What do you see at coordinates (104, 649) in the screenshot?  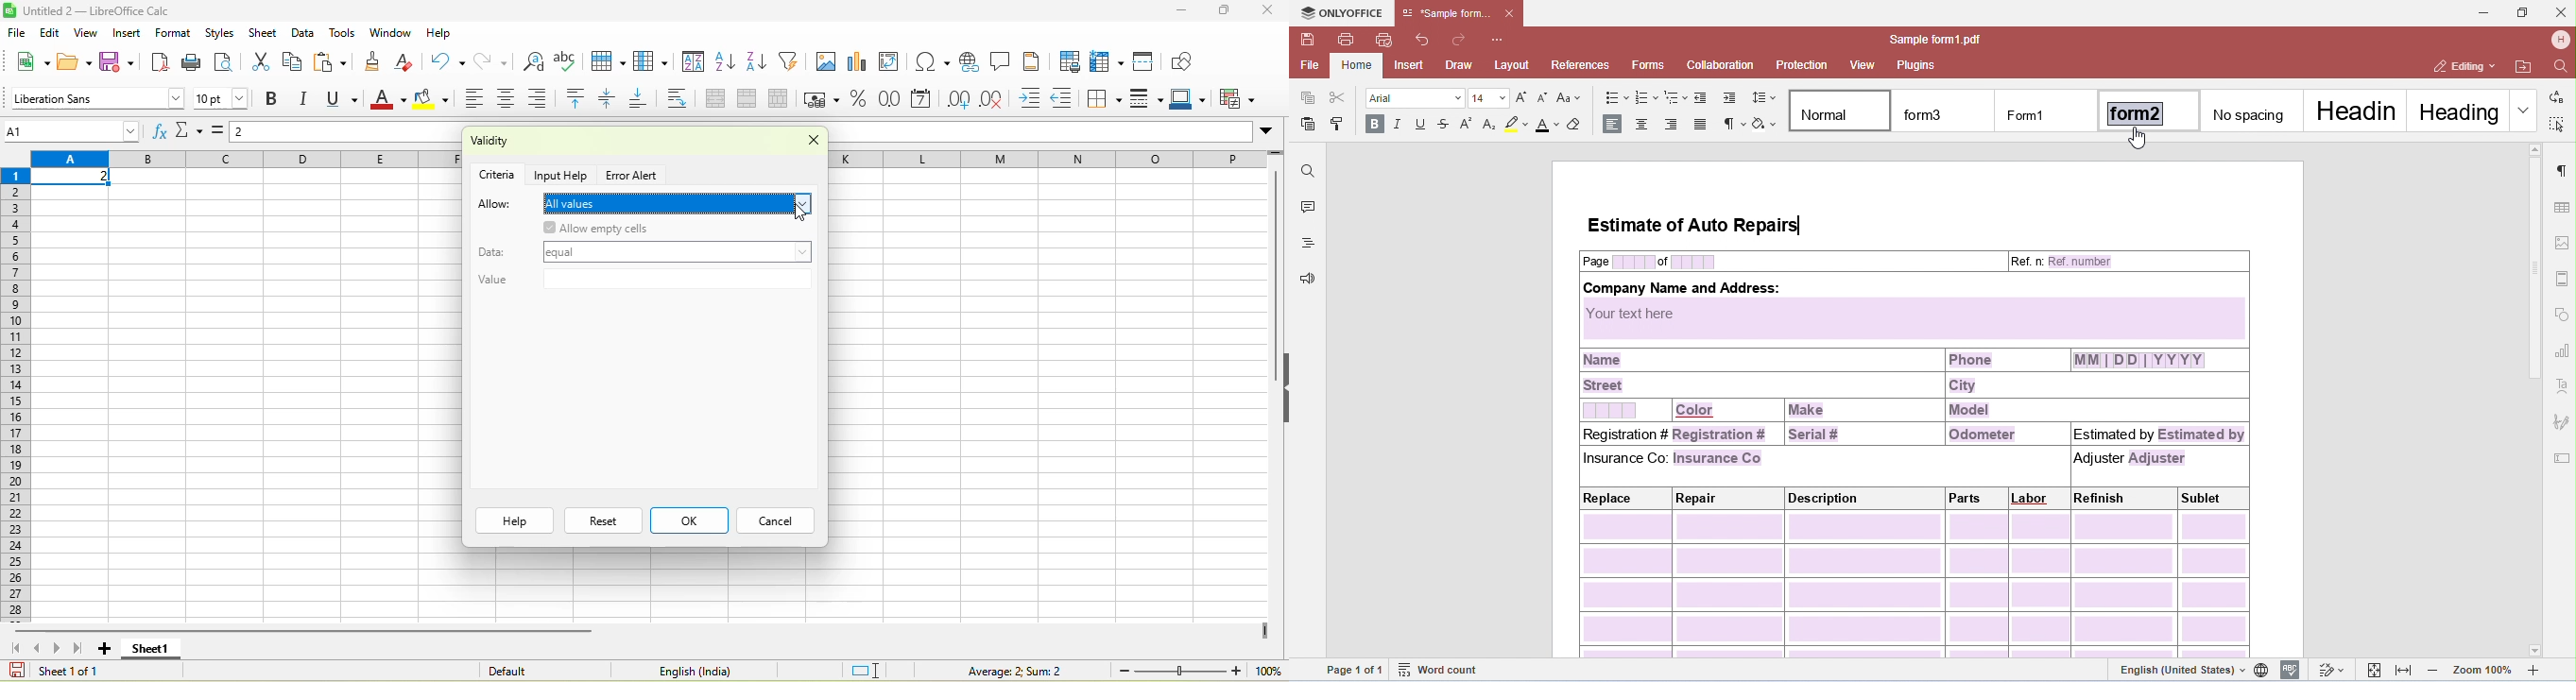 I see `add new sheet` at bounding box center [104, 649].